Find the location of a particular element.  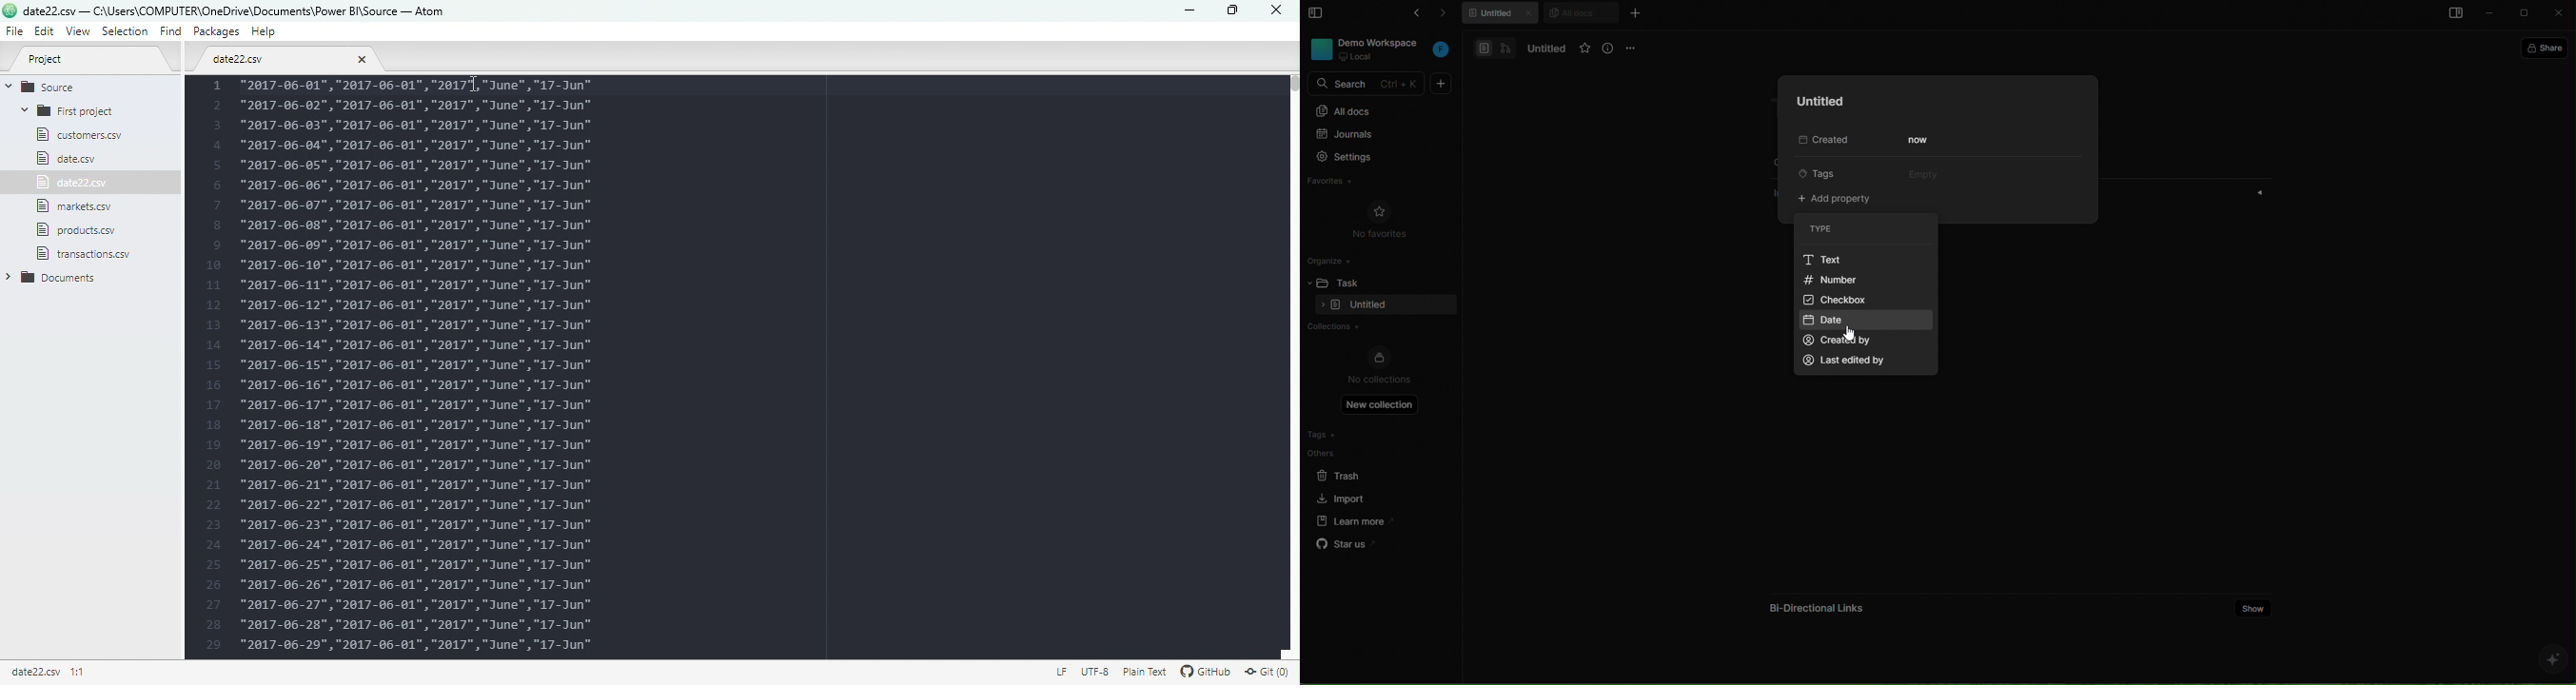

task is located at coordinates (1354, 281).